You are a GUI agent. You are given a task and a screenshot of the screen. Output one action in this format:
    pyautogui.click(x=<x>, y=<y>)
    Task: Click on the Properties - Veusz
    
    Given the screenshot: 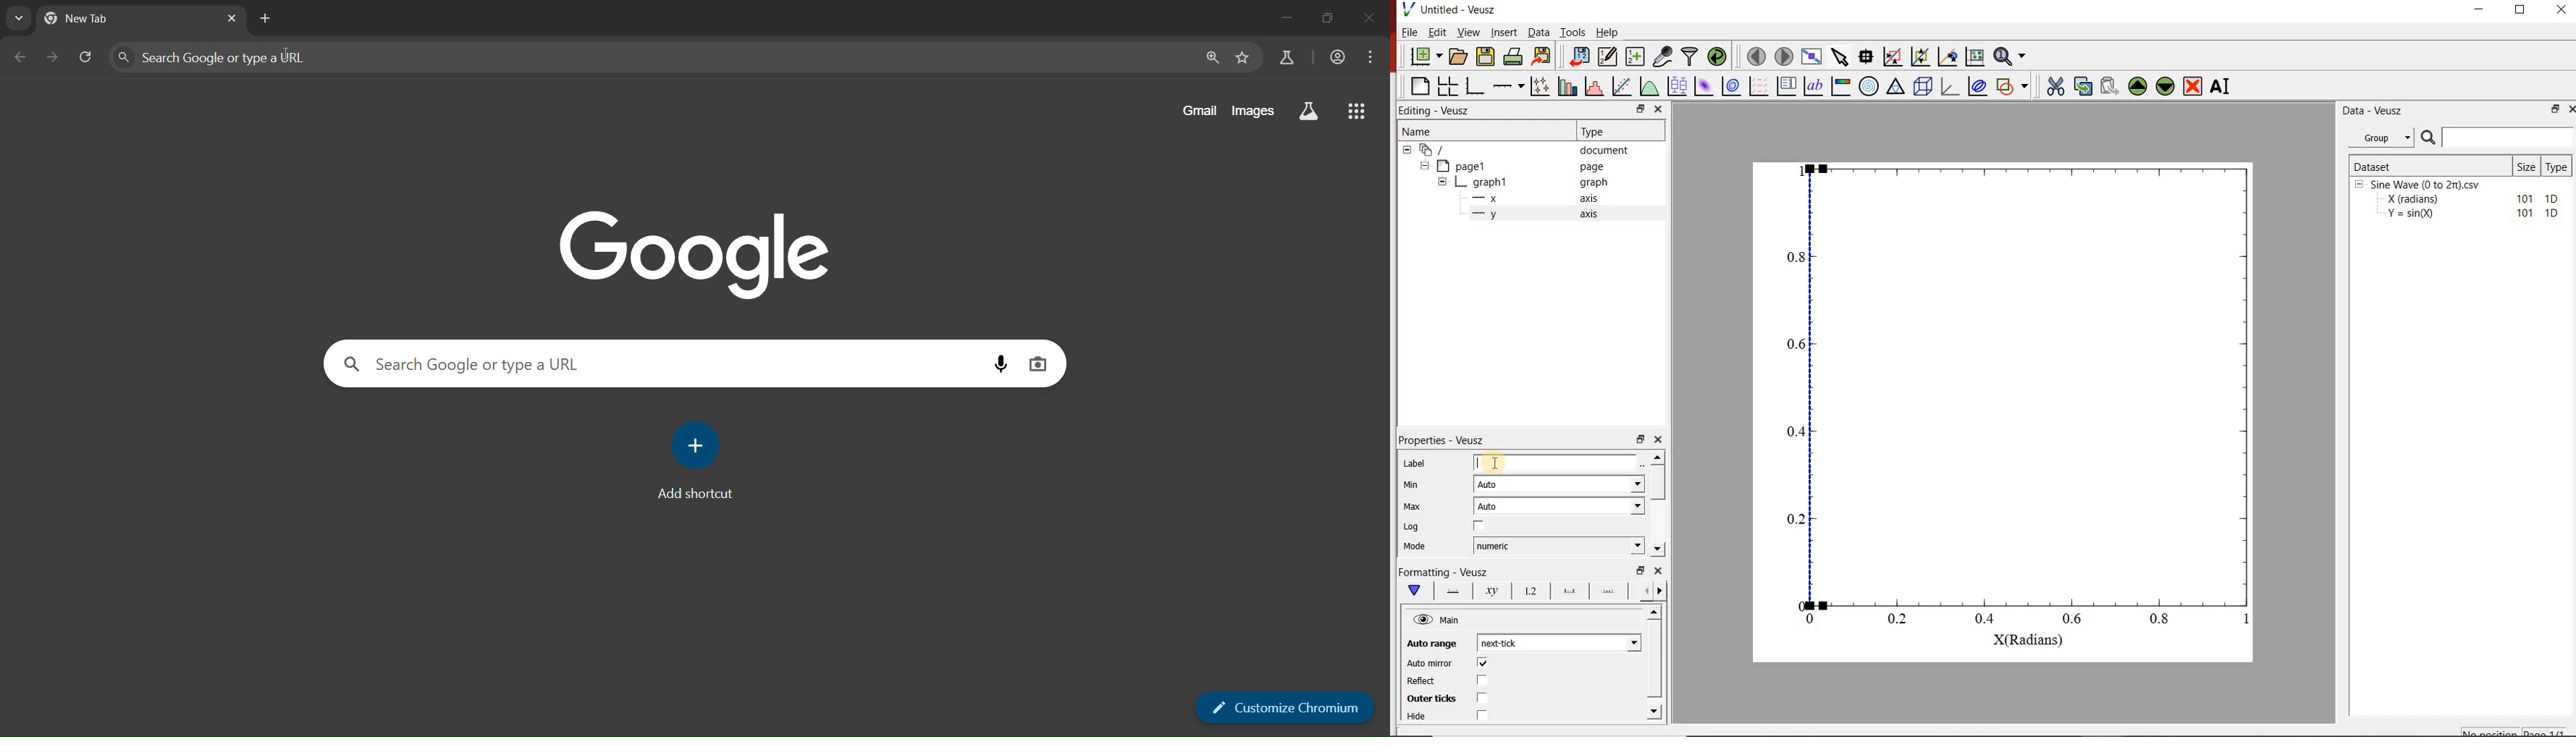 What is the action you would take?
    pyautogui.click(x=1443, y=440)
    